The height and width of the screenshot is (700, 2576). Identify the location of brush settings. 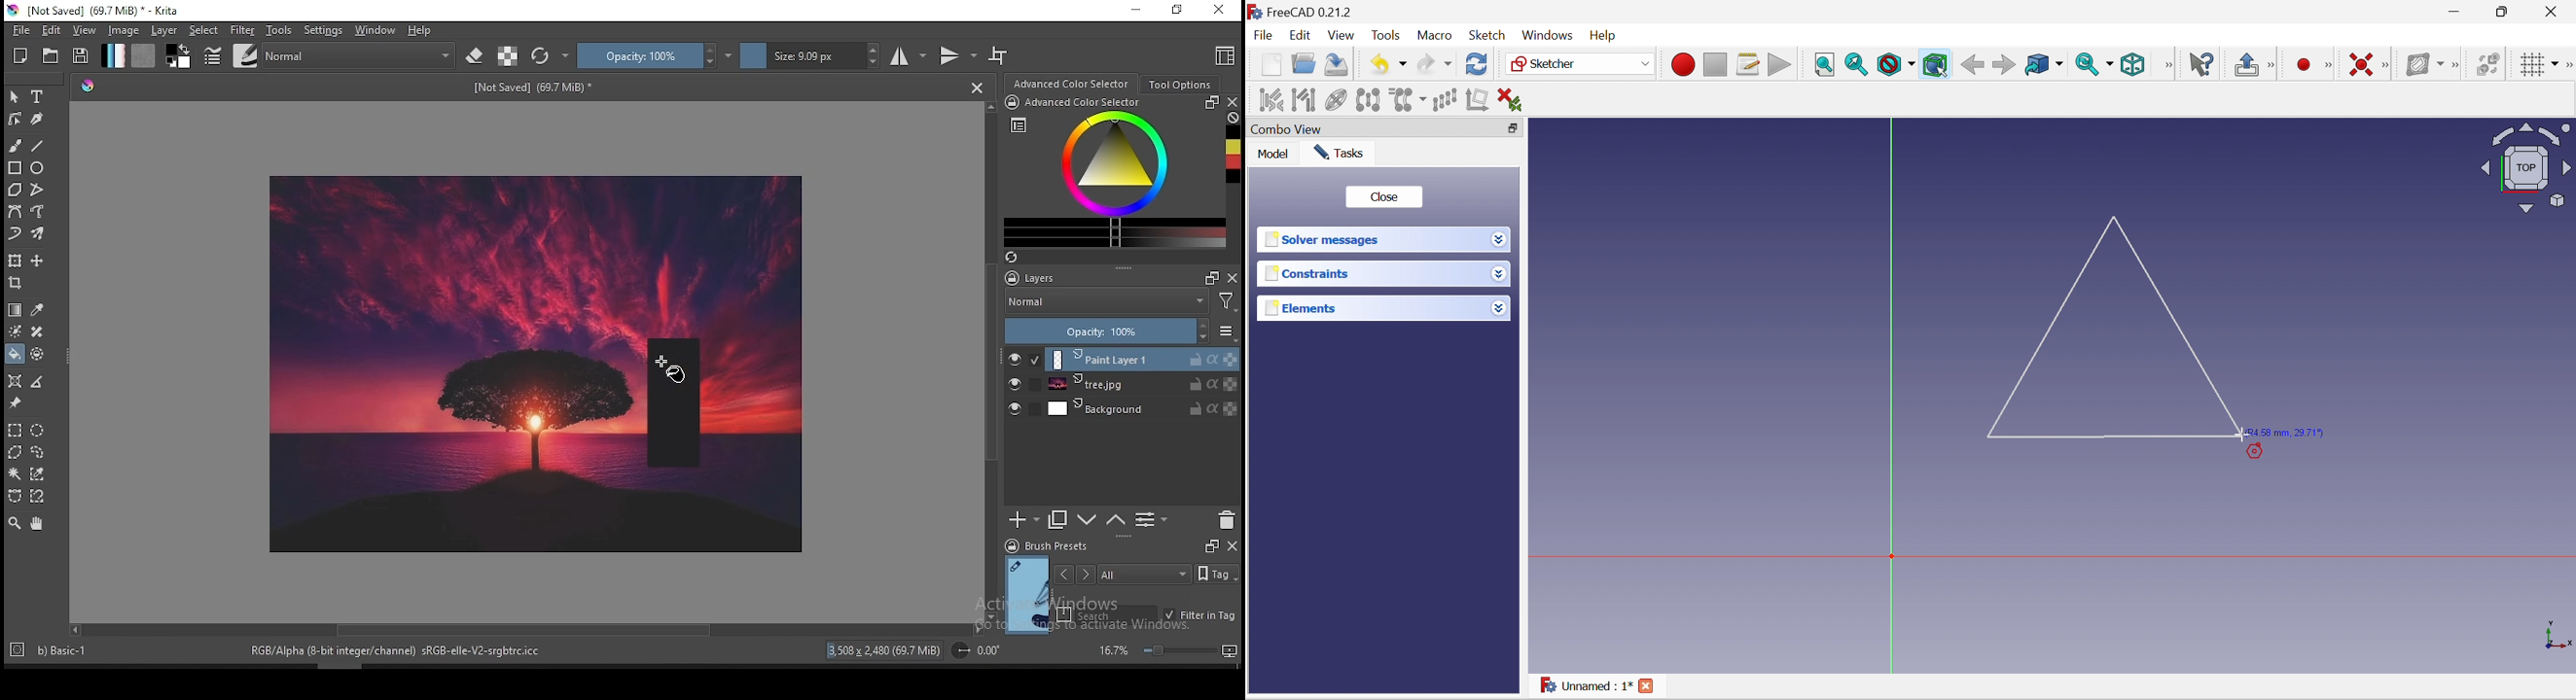
(211, 54).